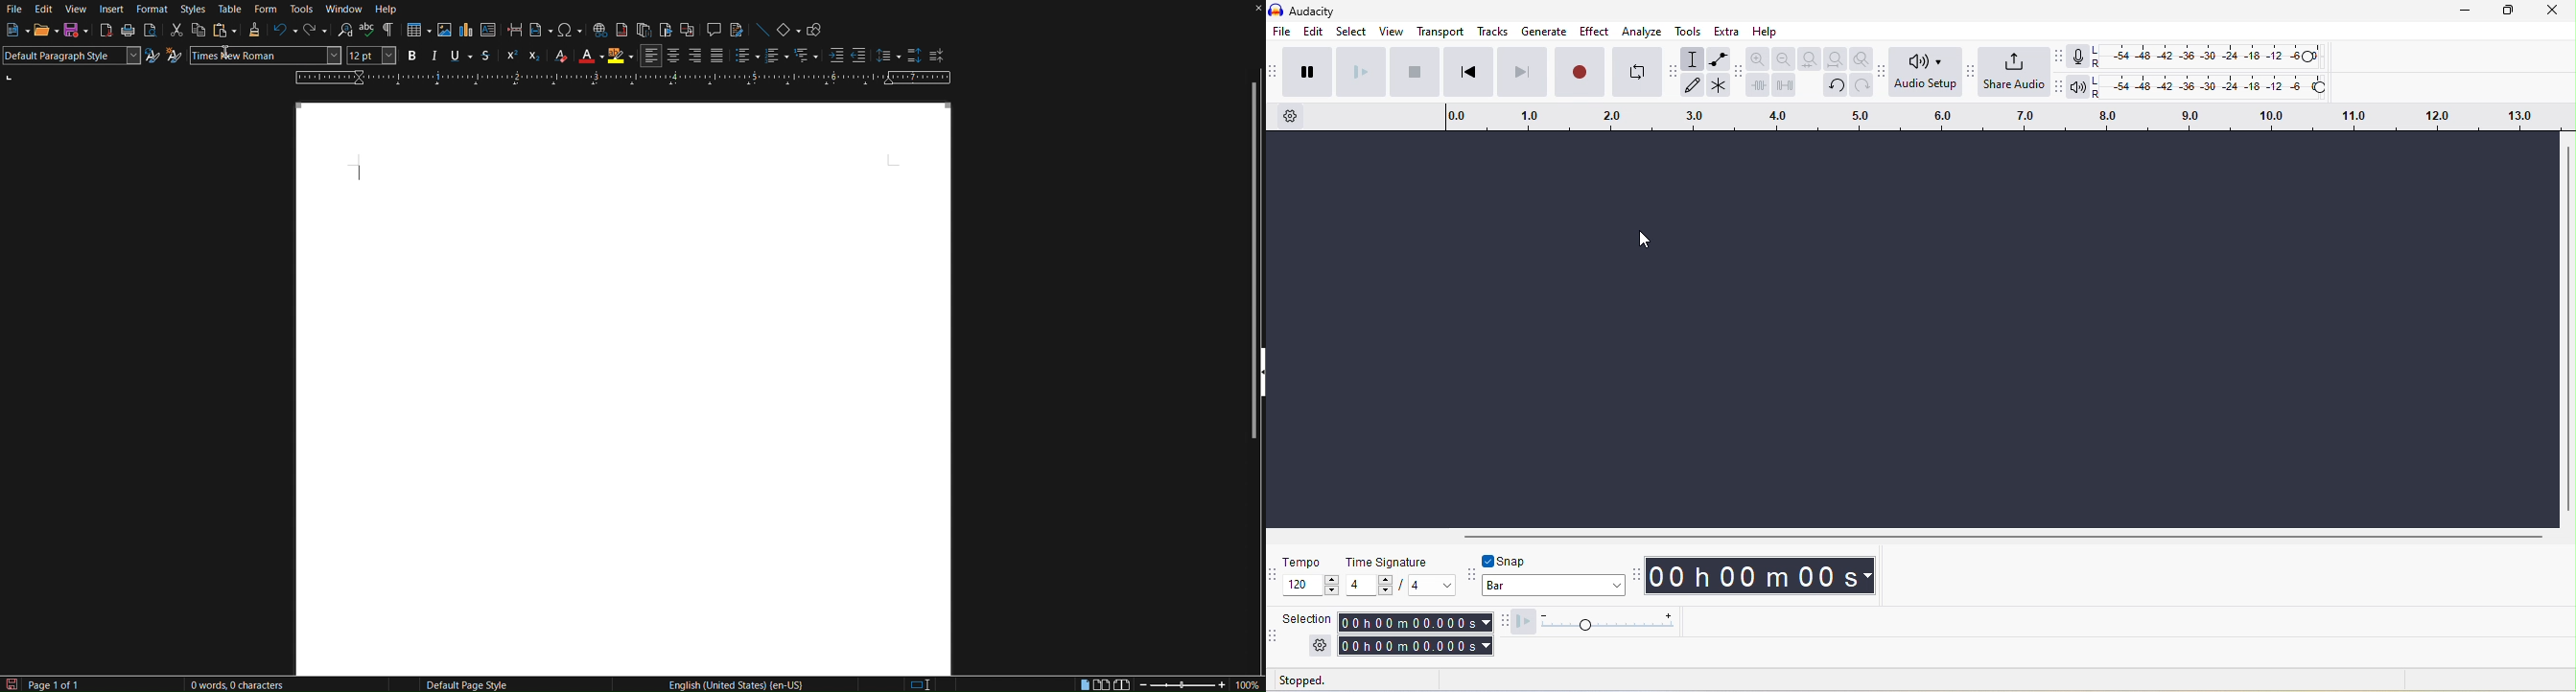  I want to click on Update Selected Style, so click(151, 55).